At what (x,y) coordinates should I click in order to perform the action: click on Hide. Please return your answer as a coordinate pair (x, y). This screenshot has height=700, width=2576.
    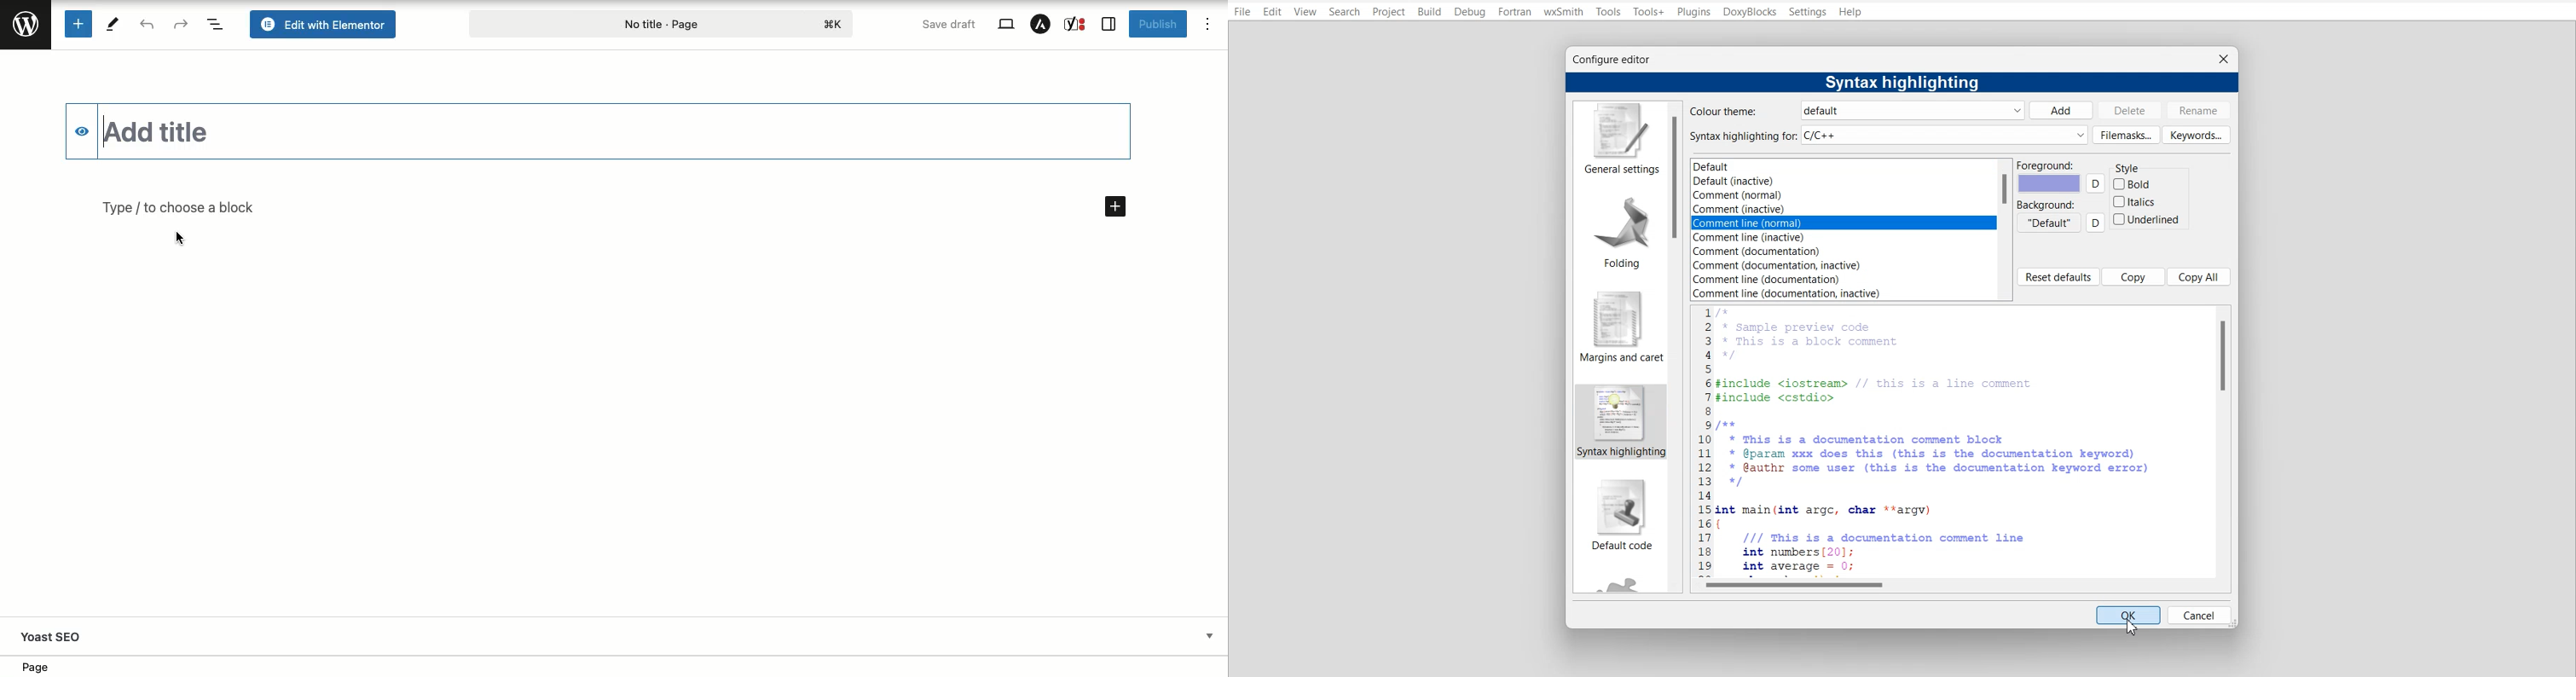
    Looking at the image, I should click on (82, 131).